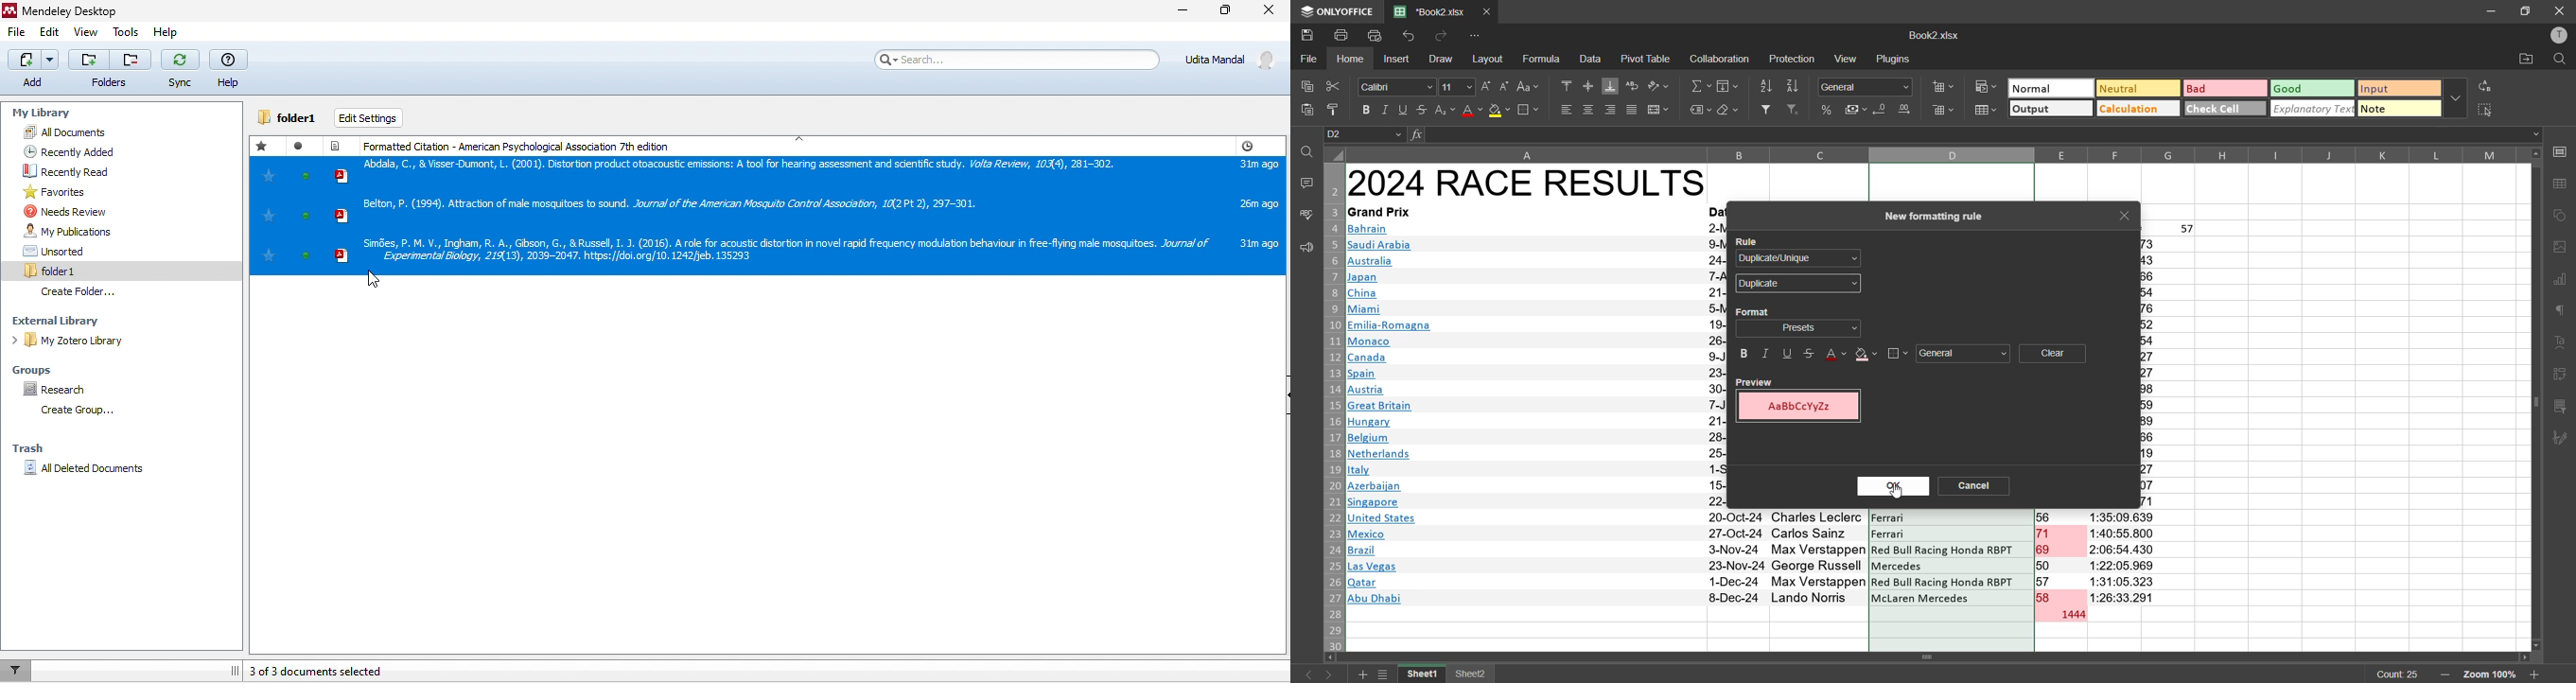 This screenshot has height=700, width=2576. What do you see at coordinates (2488, 86) in the screenshot?
I see `replace` at bounding box center [2488, 86].